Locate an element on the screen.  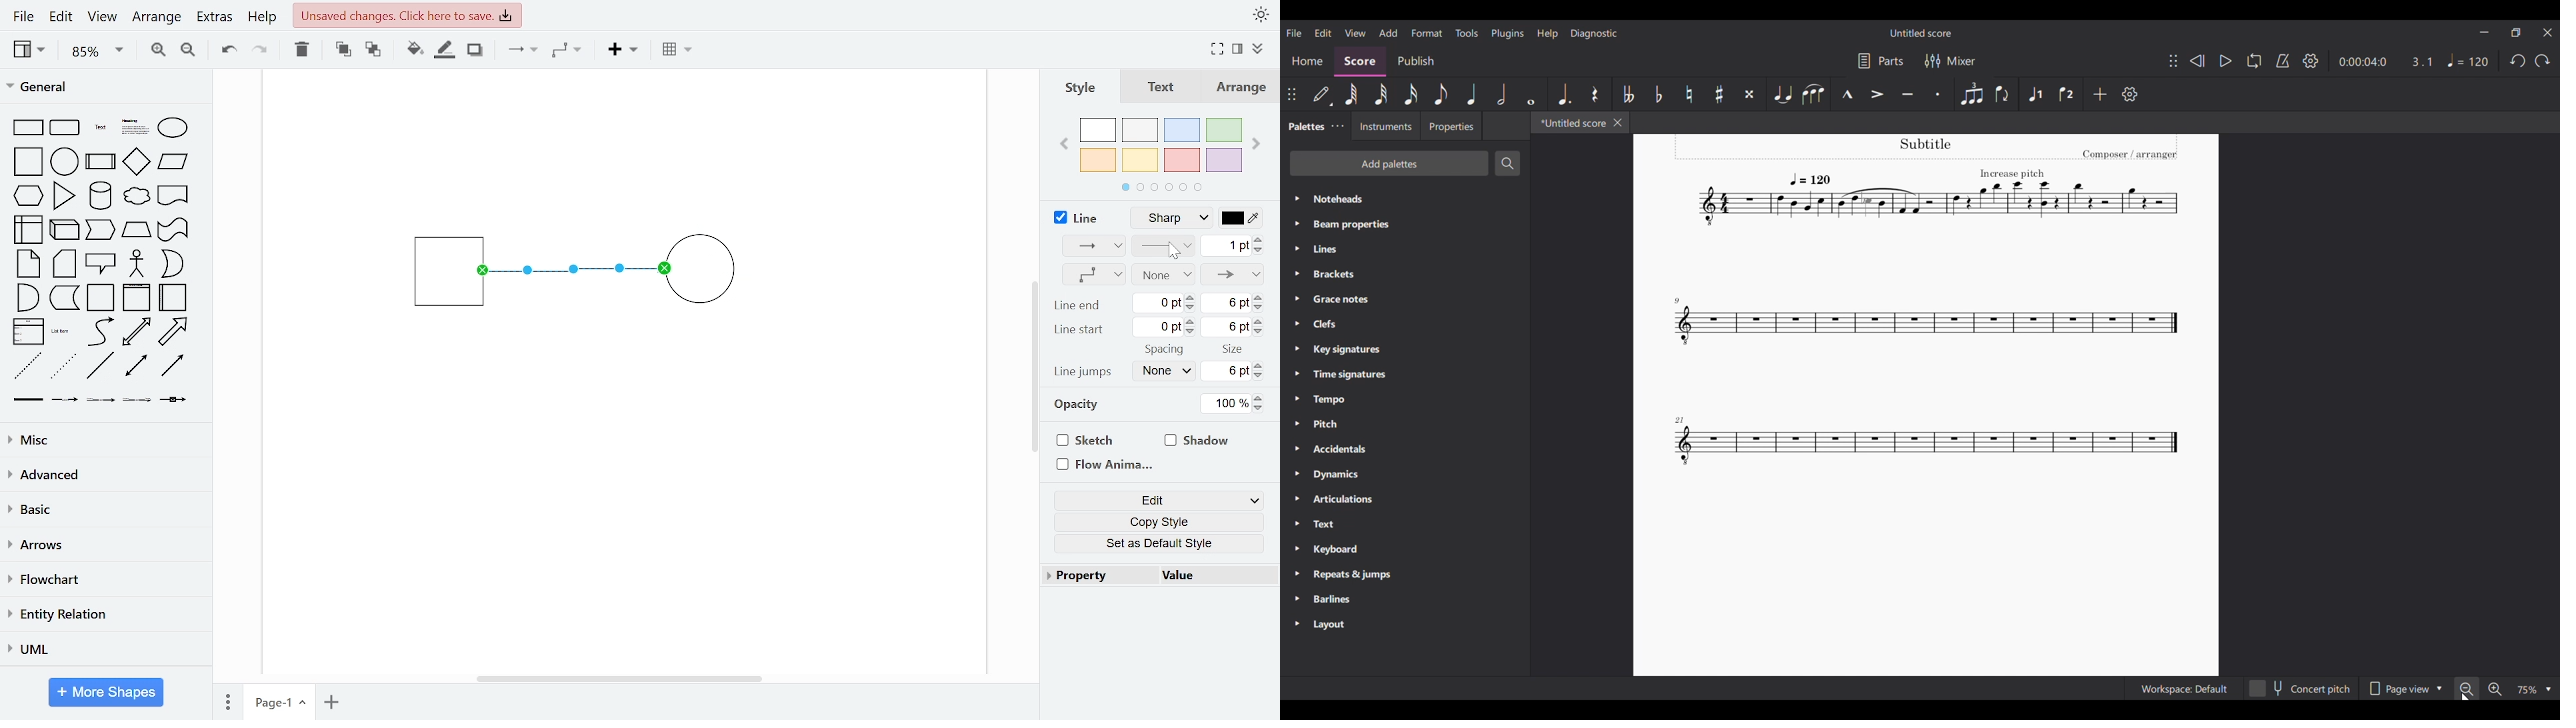
Grace notes is located at coordinates (1405, 299).